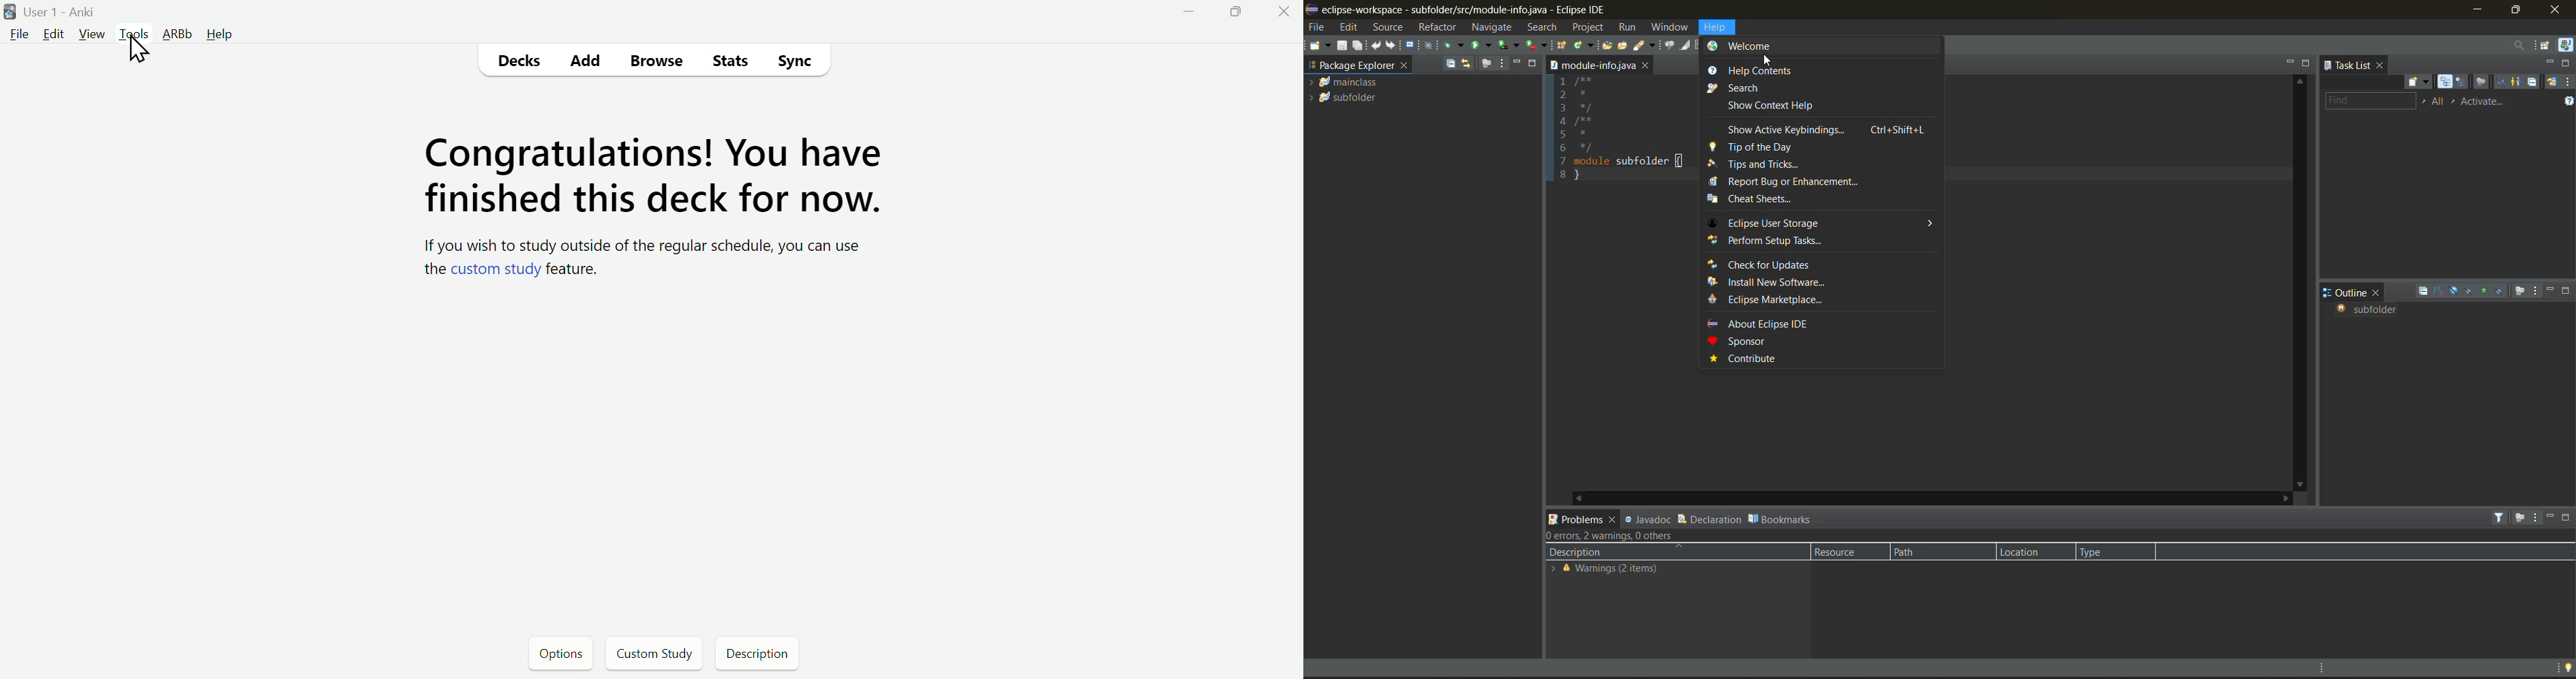  Describe the element at coordinates (1188, 12) in the screenshot. I see `Minimize` at that location.